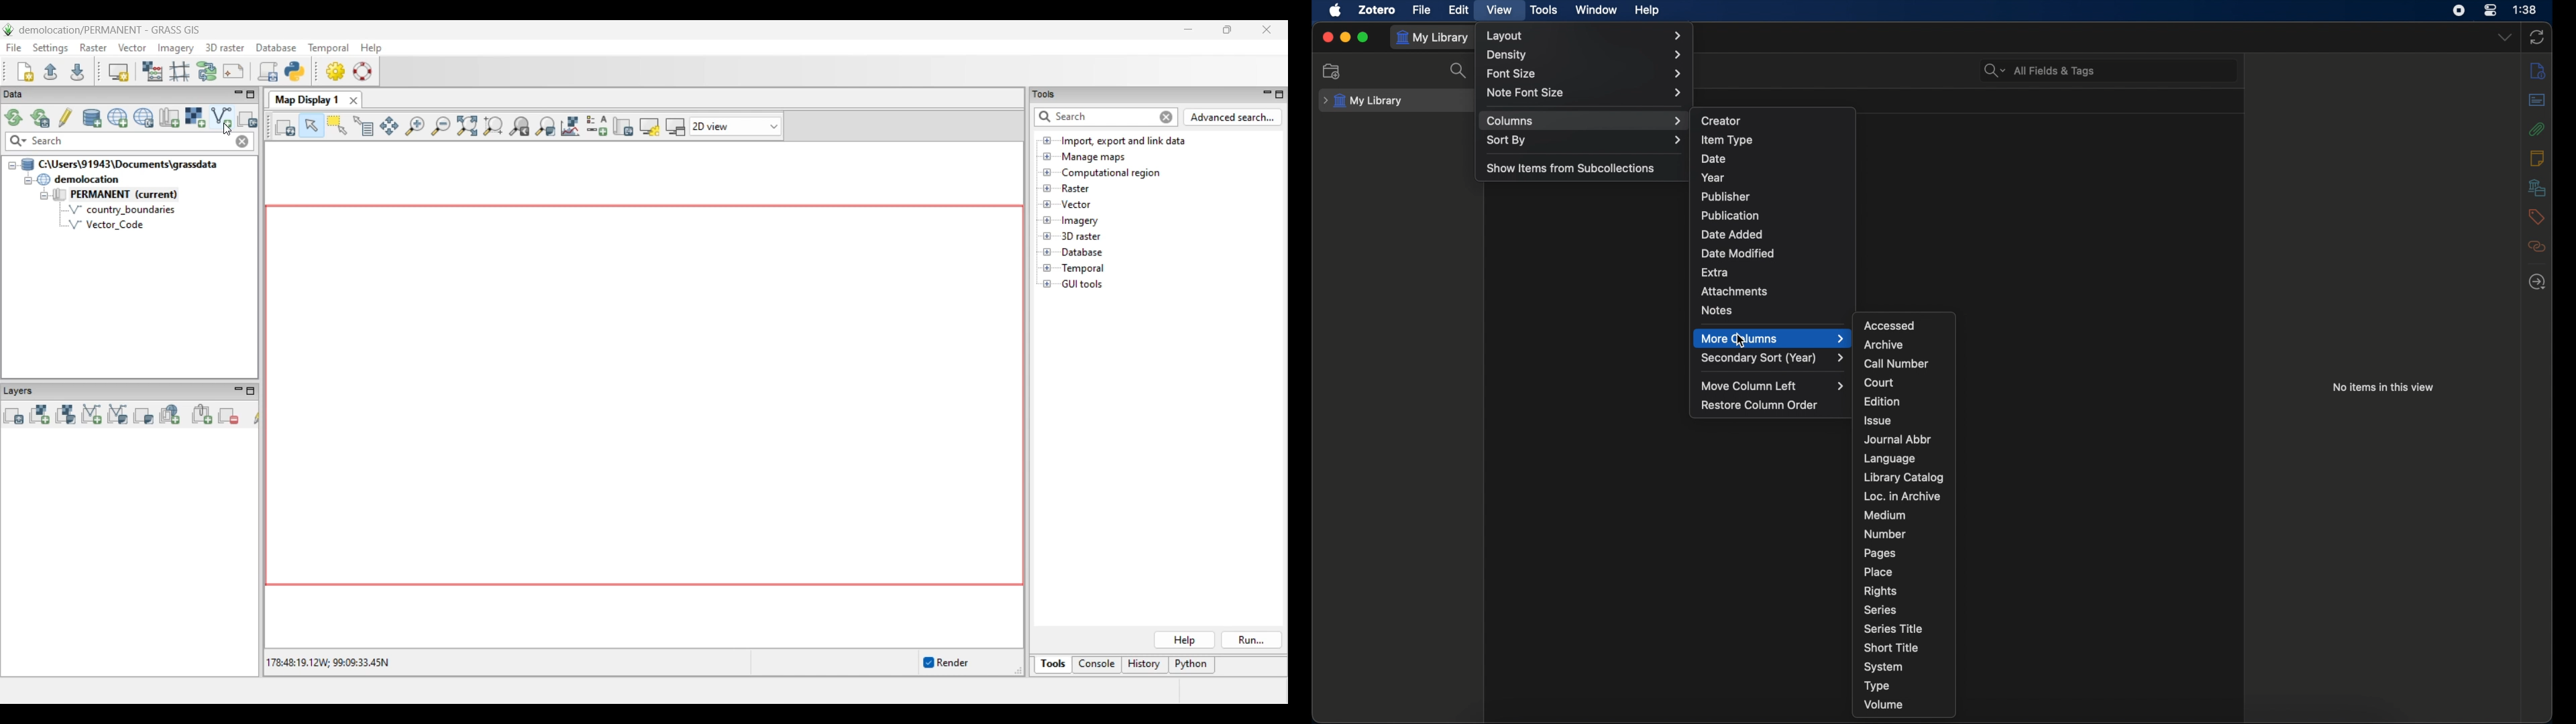  I want to click on date added, so click(1731, 234).